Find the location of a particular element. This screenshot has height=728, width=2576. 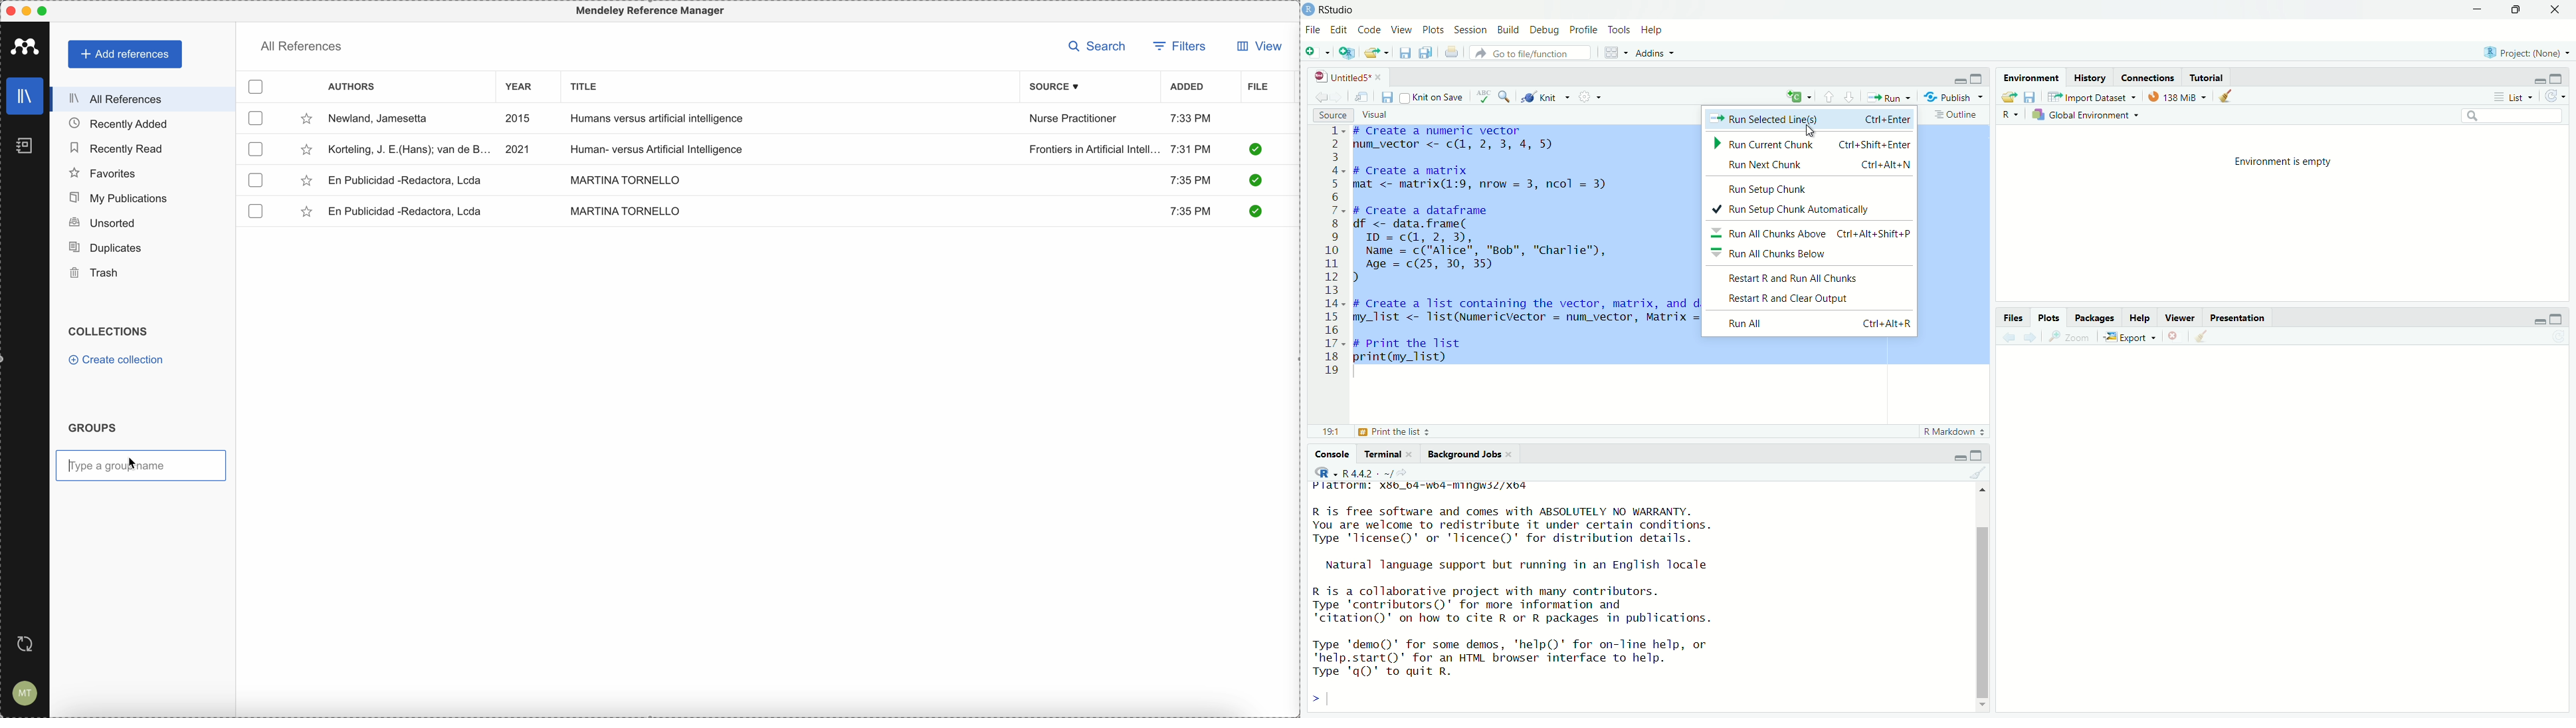

app icon is located at coordinates (1309, 9).